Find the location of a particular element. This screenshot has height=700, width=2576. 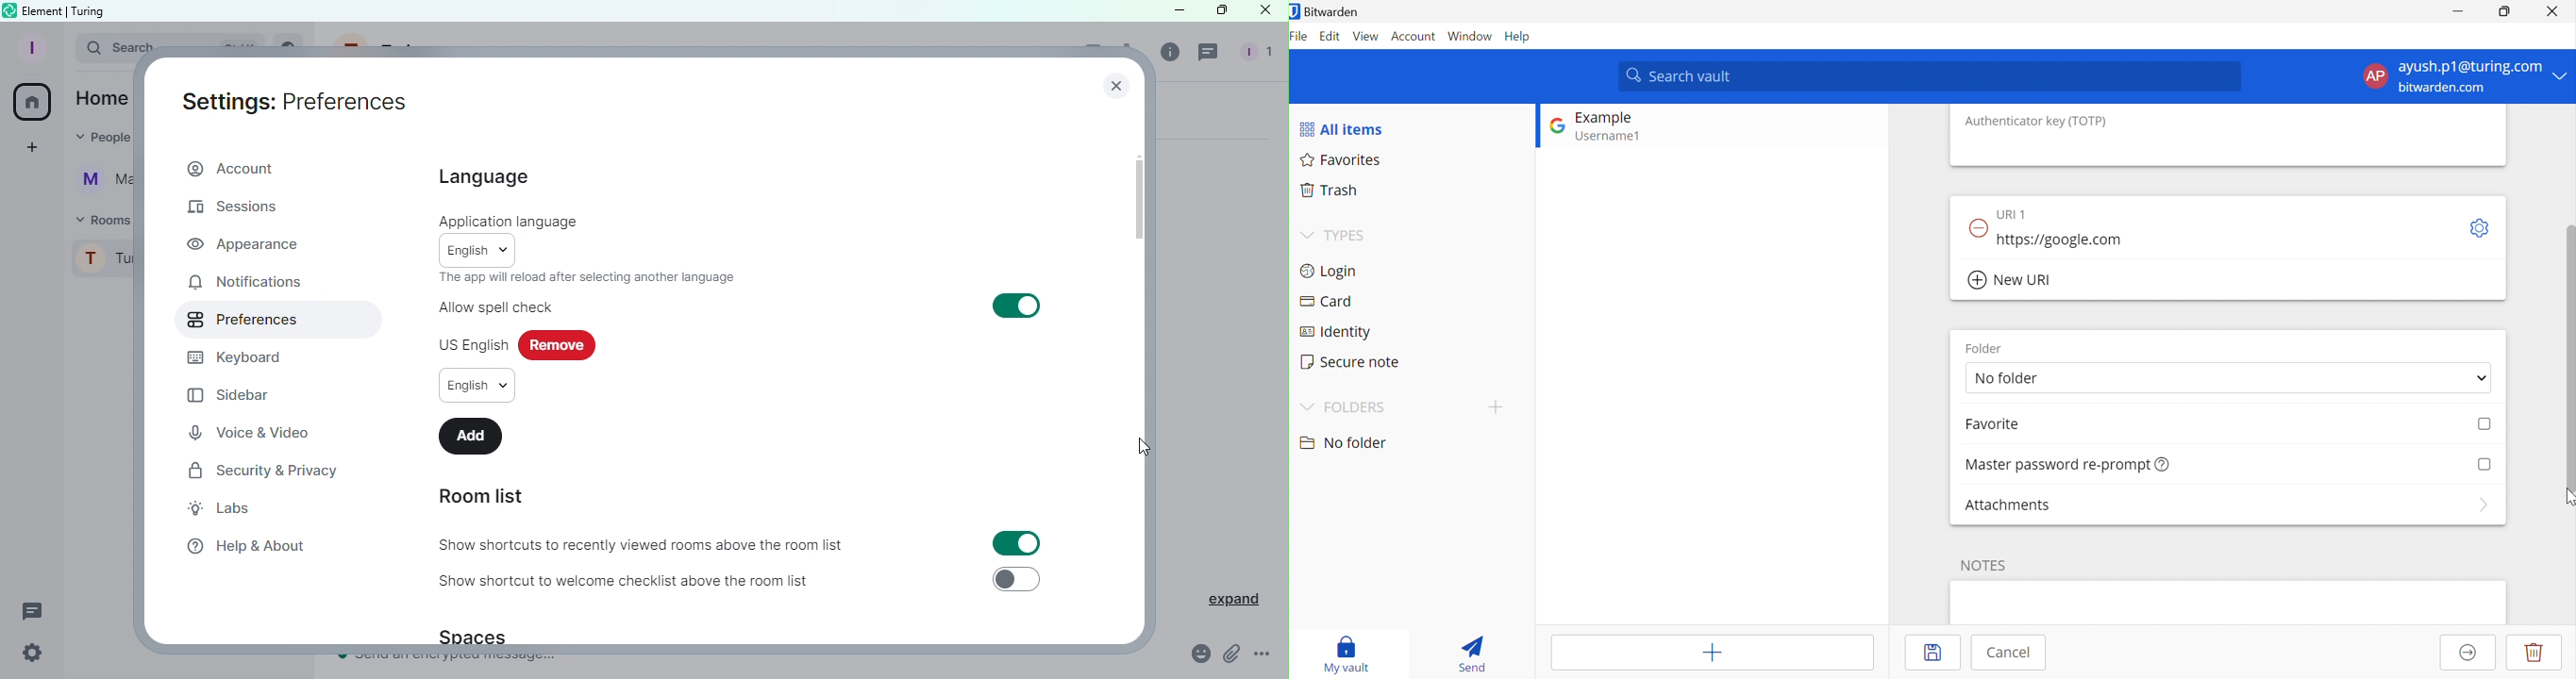

Edit is located at coordinates (1330, 38).